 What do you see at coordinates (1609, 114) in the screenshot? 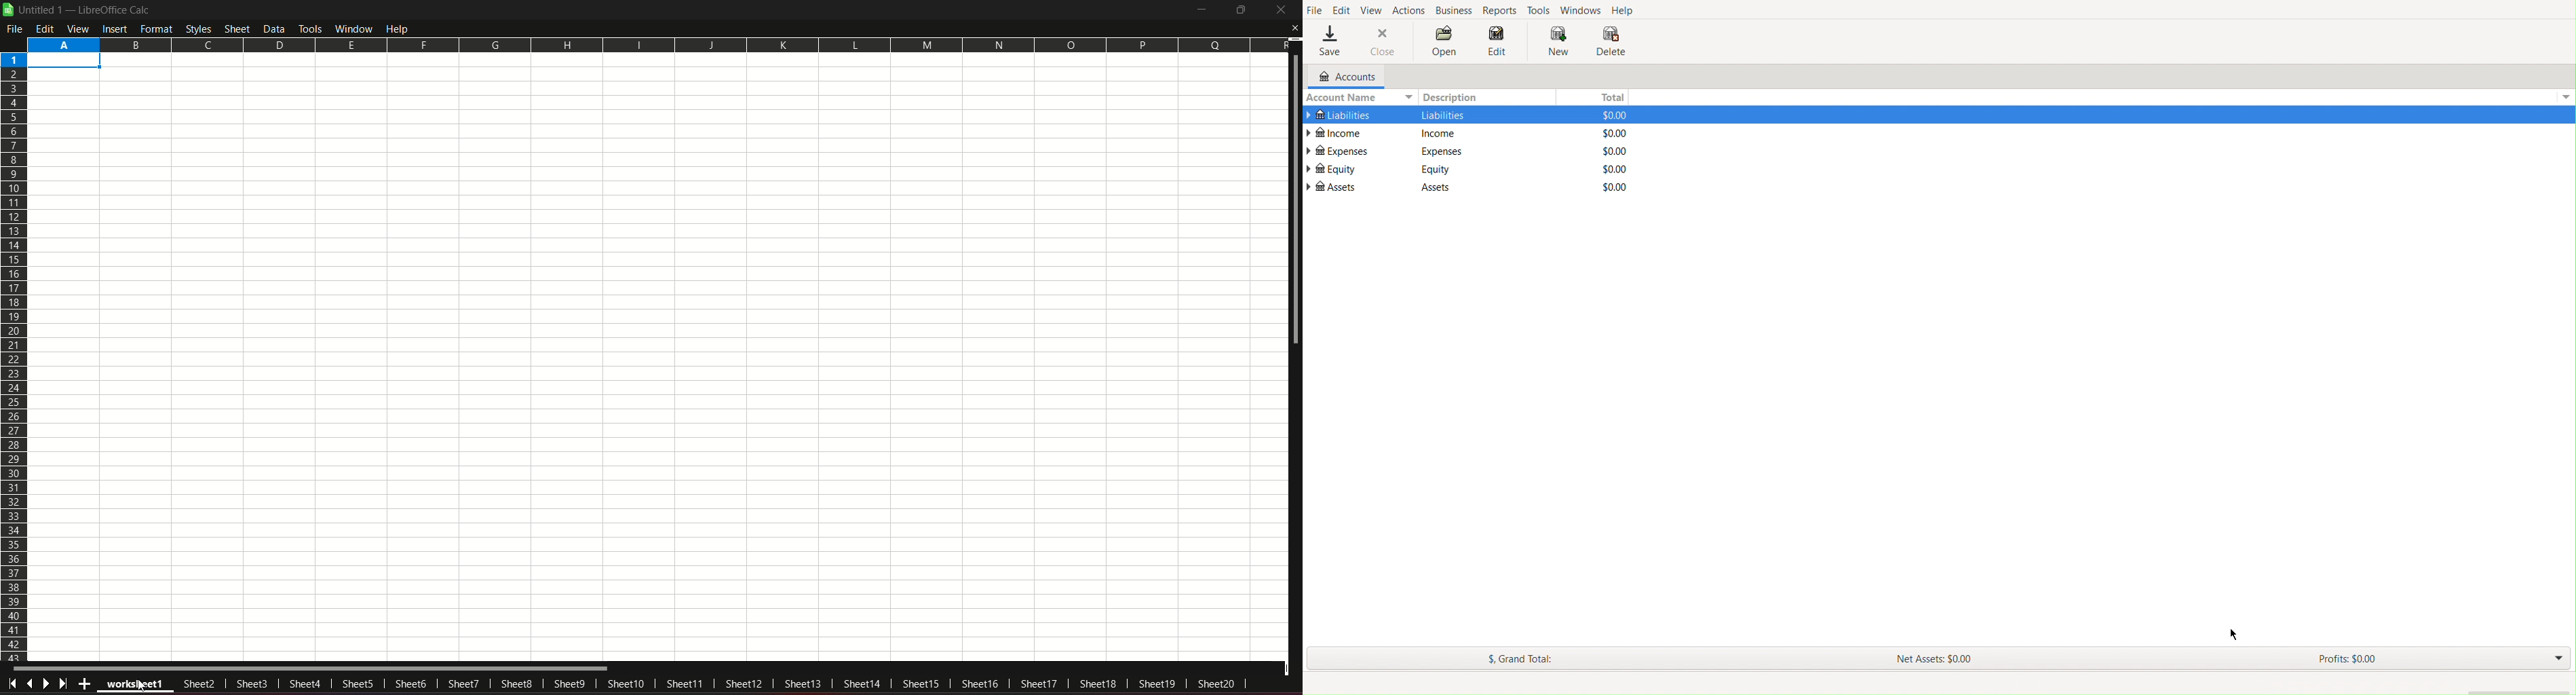
I see `$0.00` at bounding box center [1609, 114].